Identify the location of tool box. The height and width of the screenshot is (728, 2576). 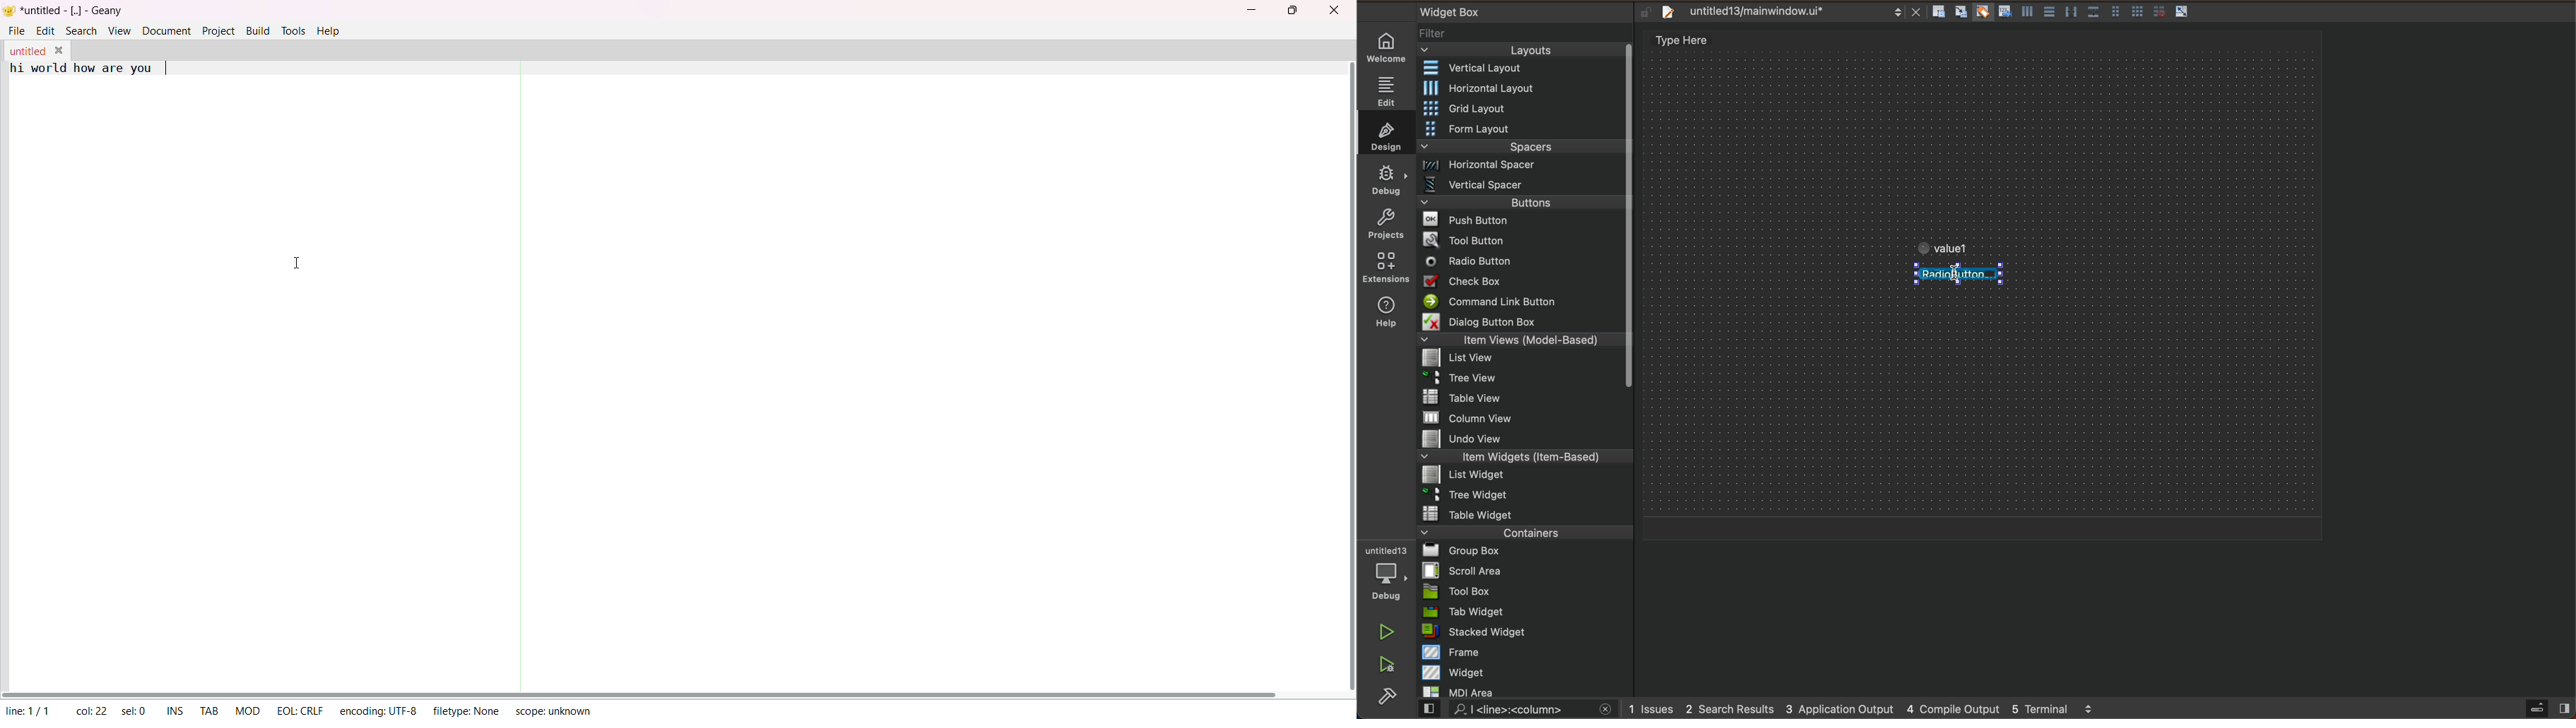
(1525, 591).